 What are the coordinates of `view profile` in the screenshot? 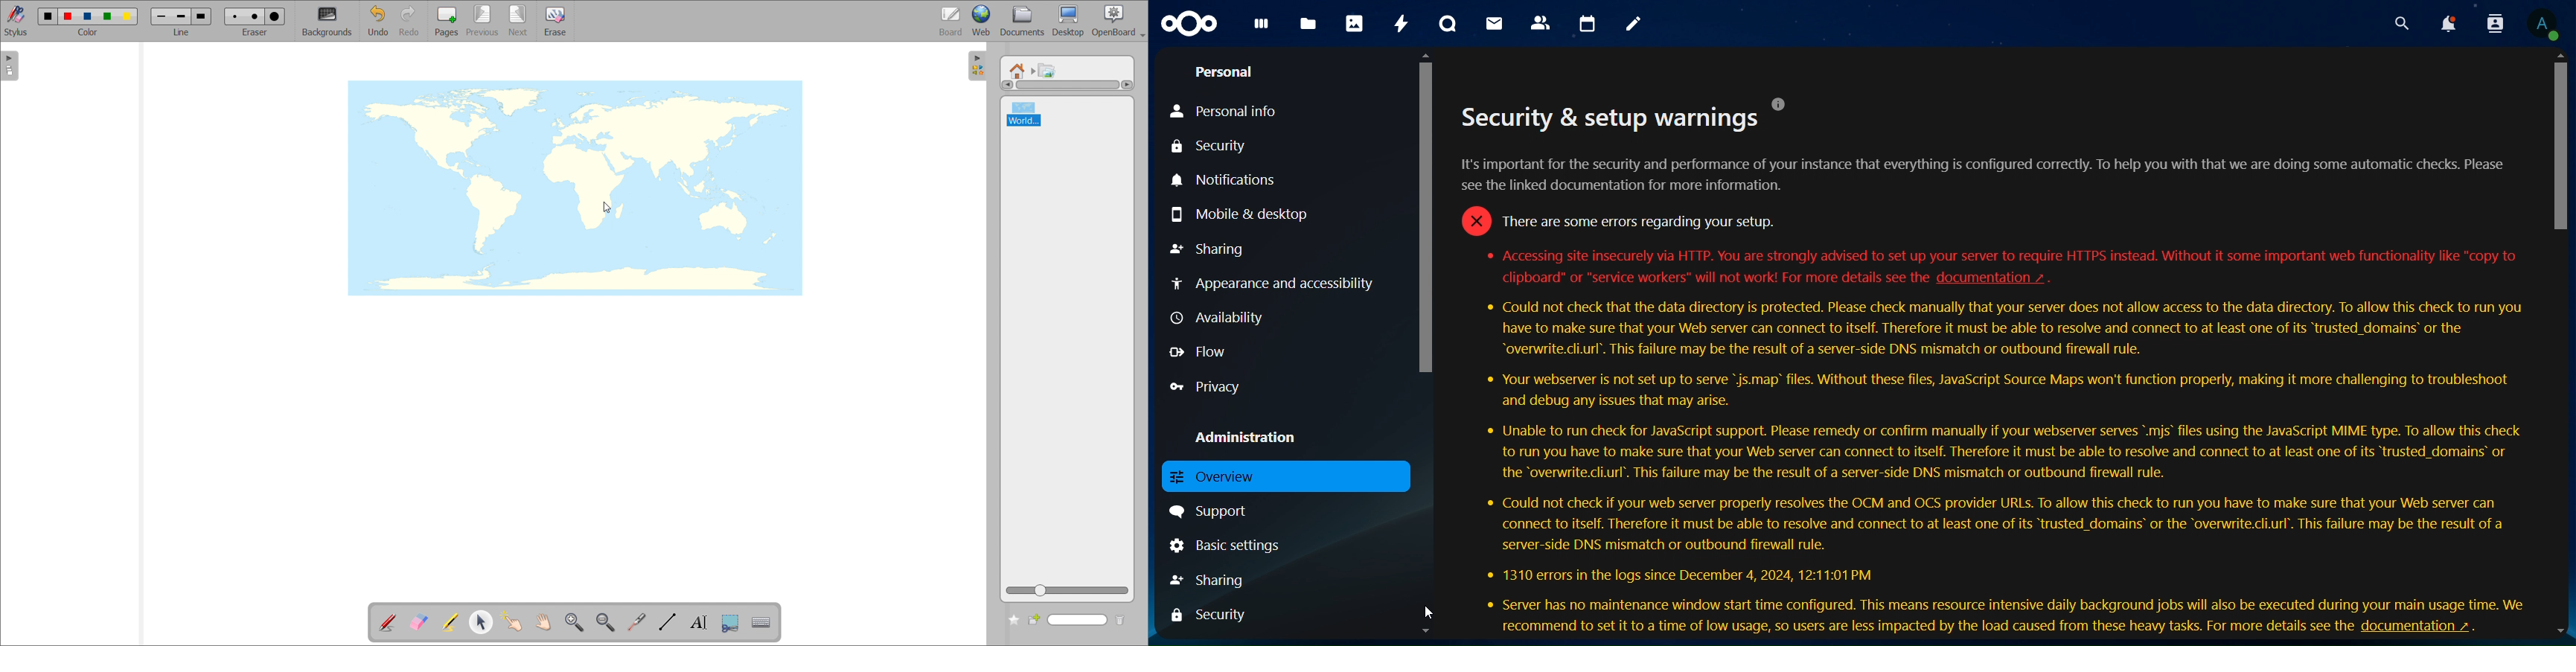 It's located at (2542, 25).